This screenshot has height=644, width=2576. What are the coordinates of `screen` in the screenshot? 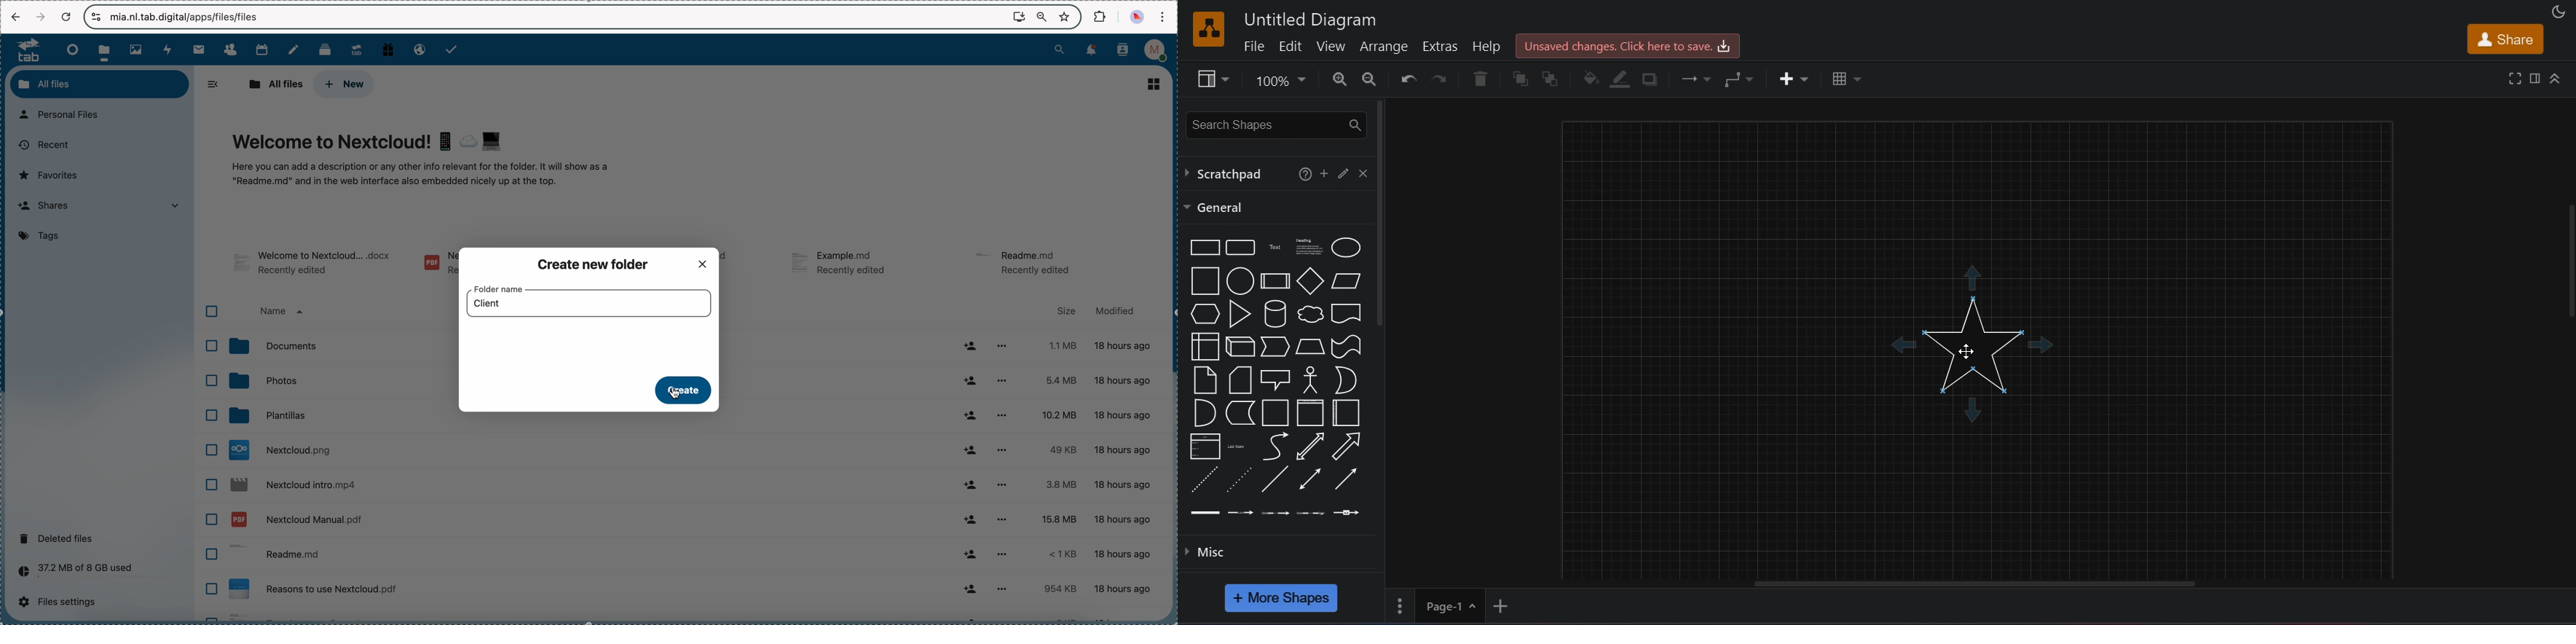 It's located at (1019, 16).